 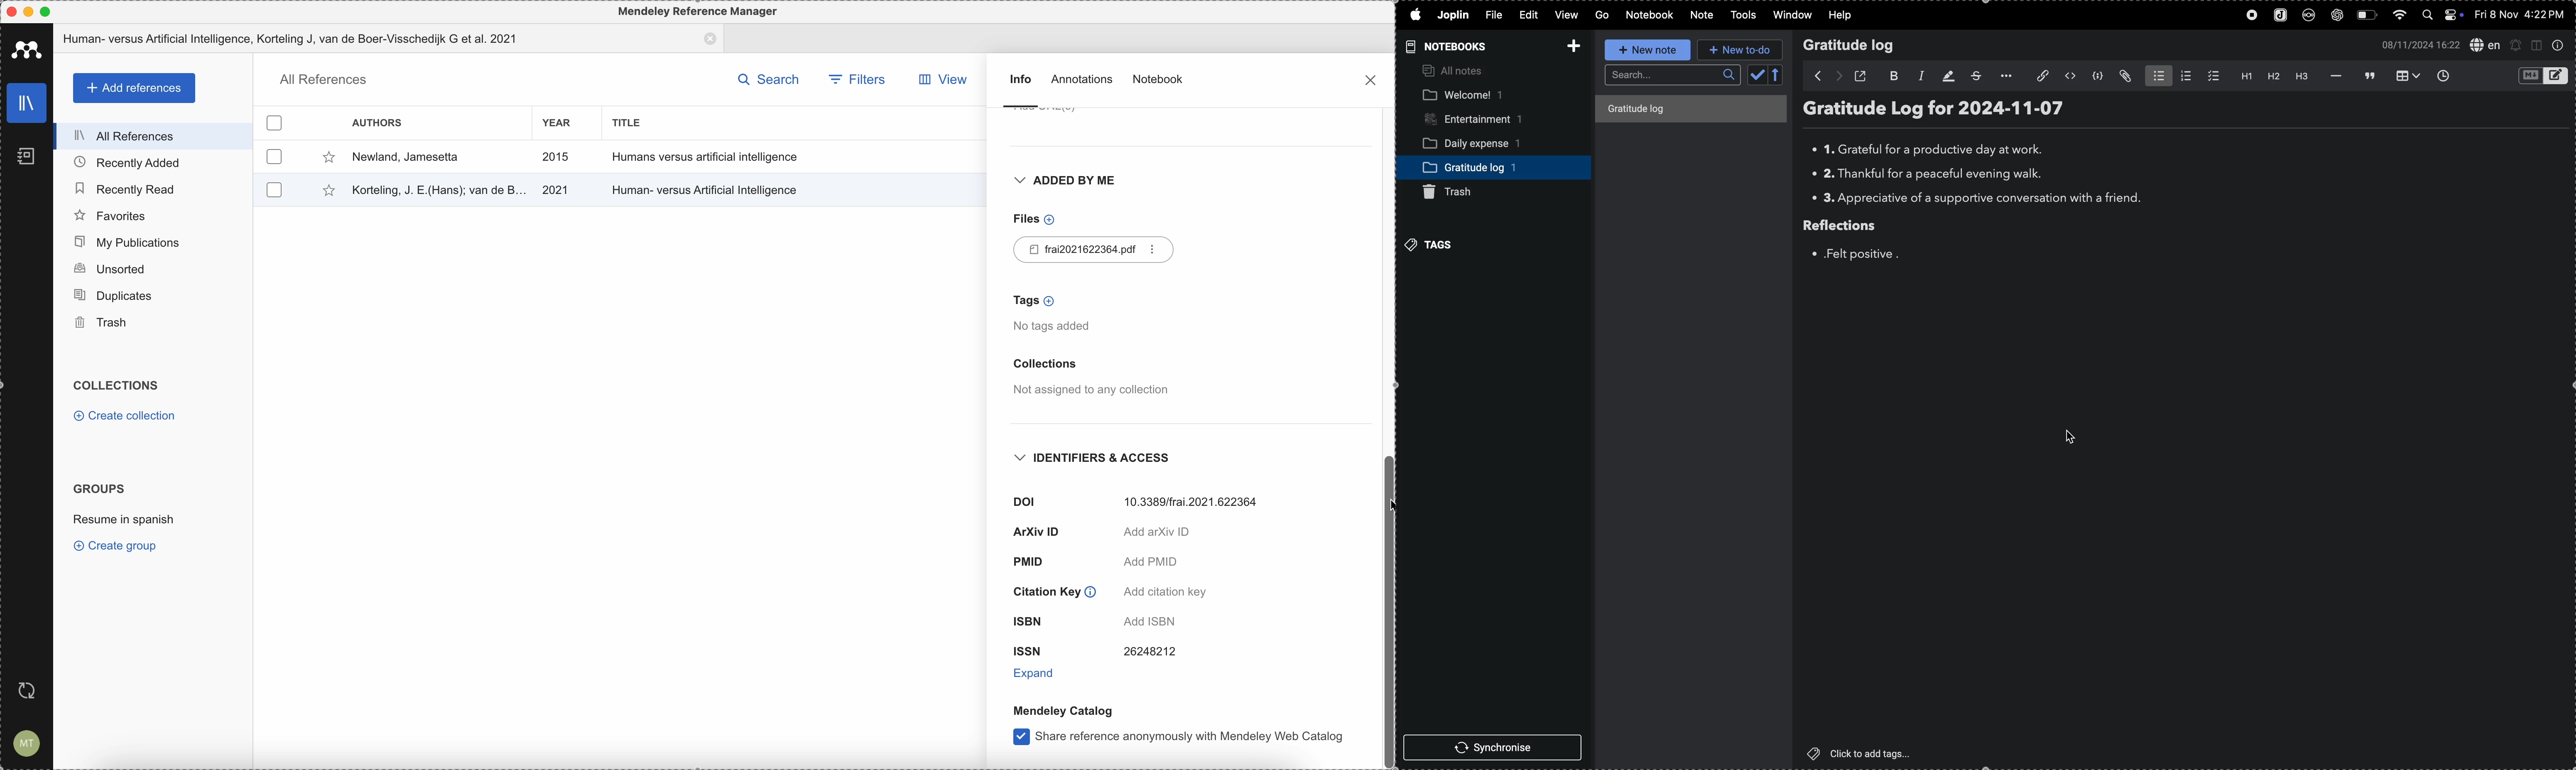 What do you see at coordinates (1673, 74) in the screenshot?
I see `searcbar` at bounding box center [1673, 74].